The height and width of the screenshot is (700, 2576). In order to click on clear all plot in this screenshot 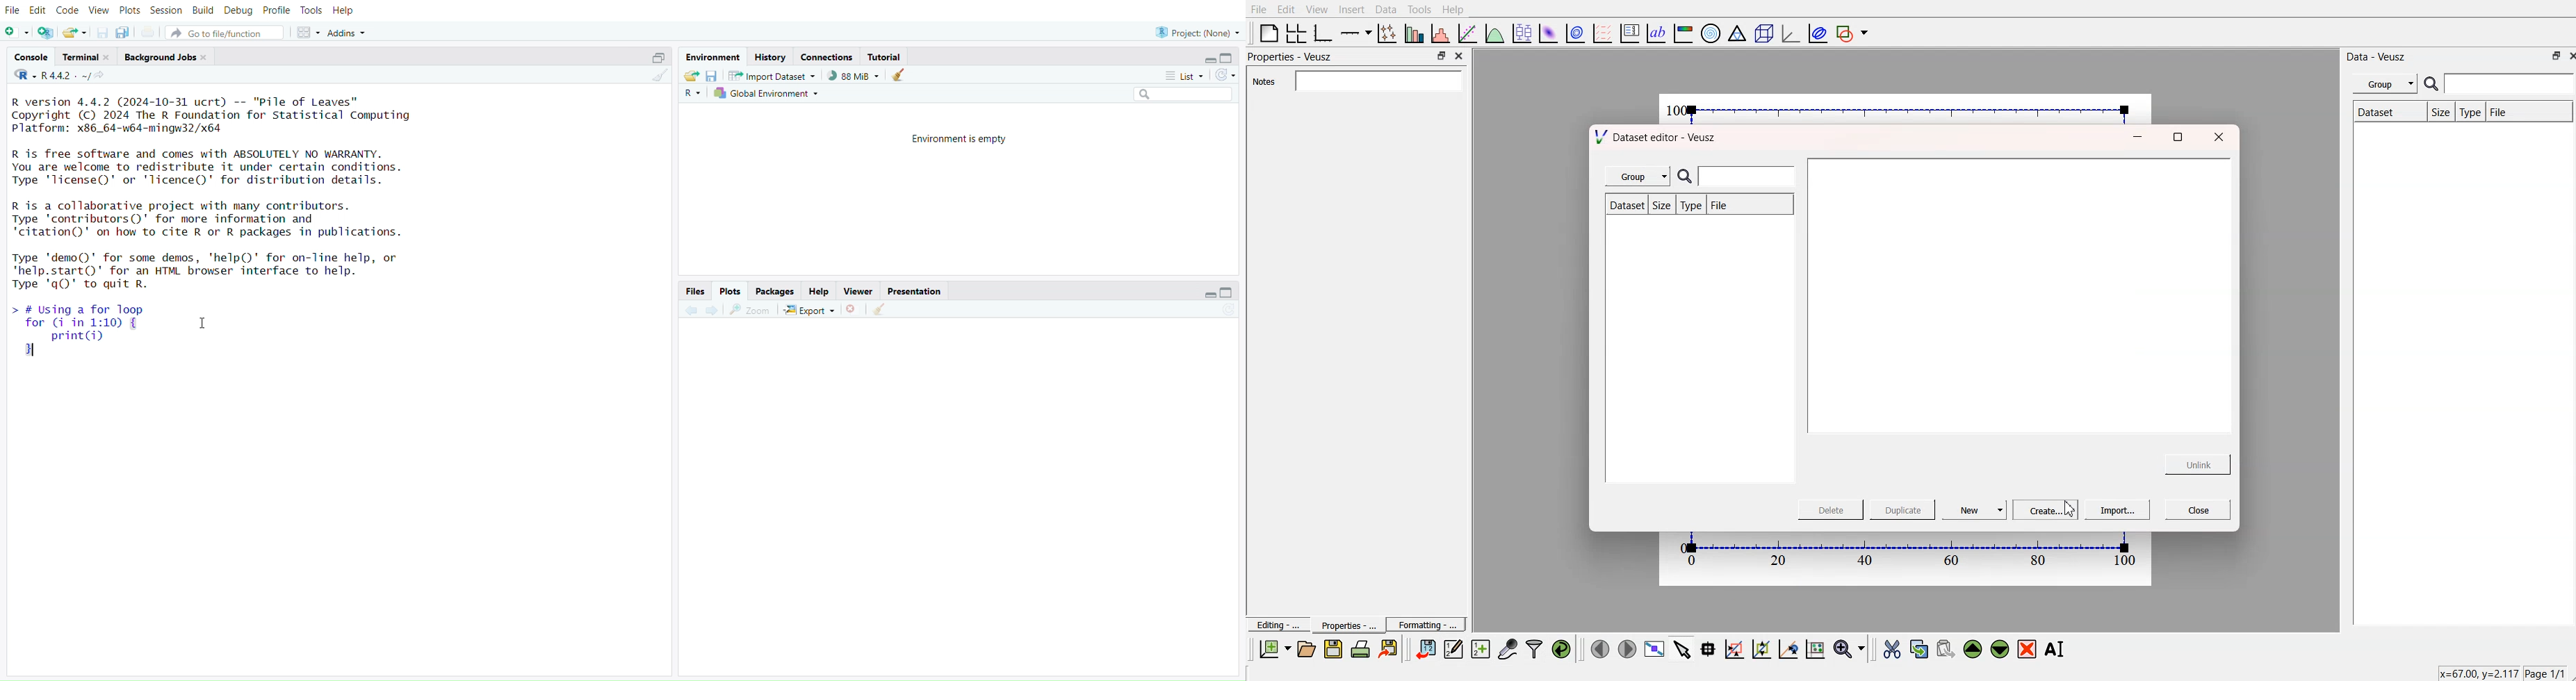, I will do `click(881, 311)`.